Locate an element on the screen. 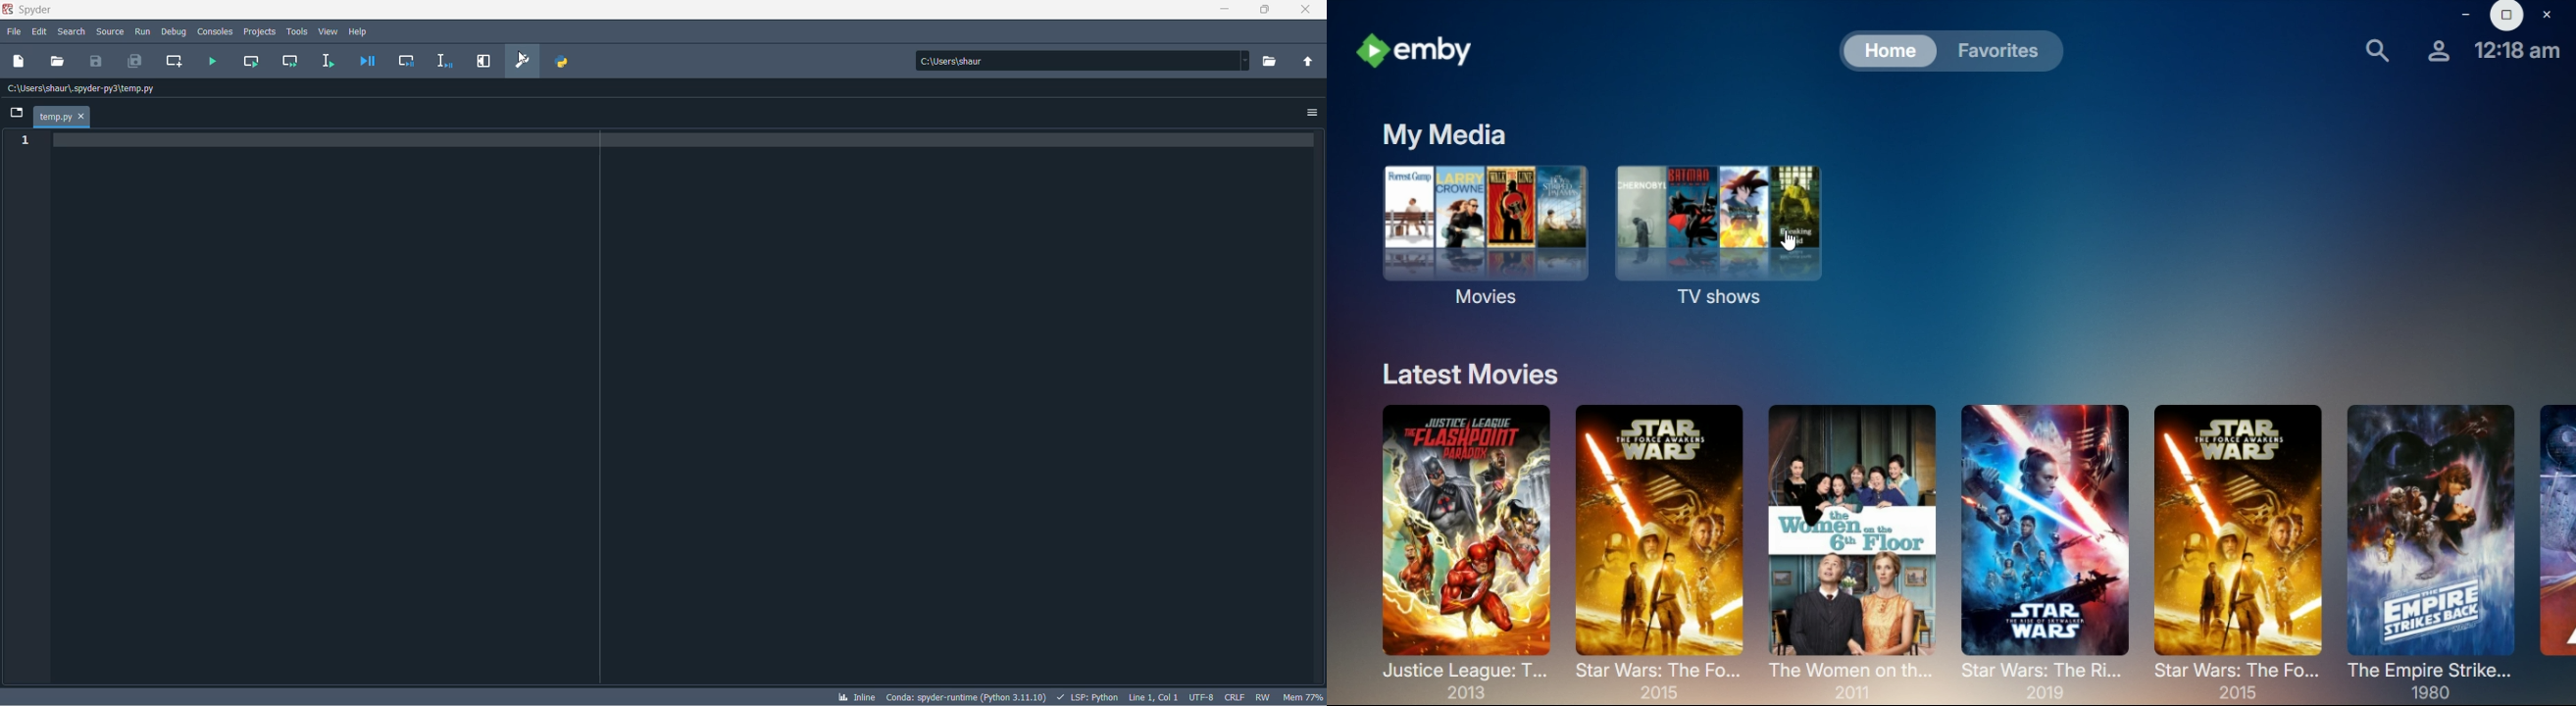  run file is located at coordinates (213, 62).